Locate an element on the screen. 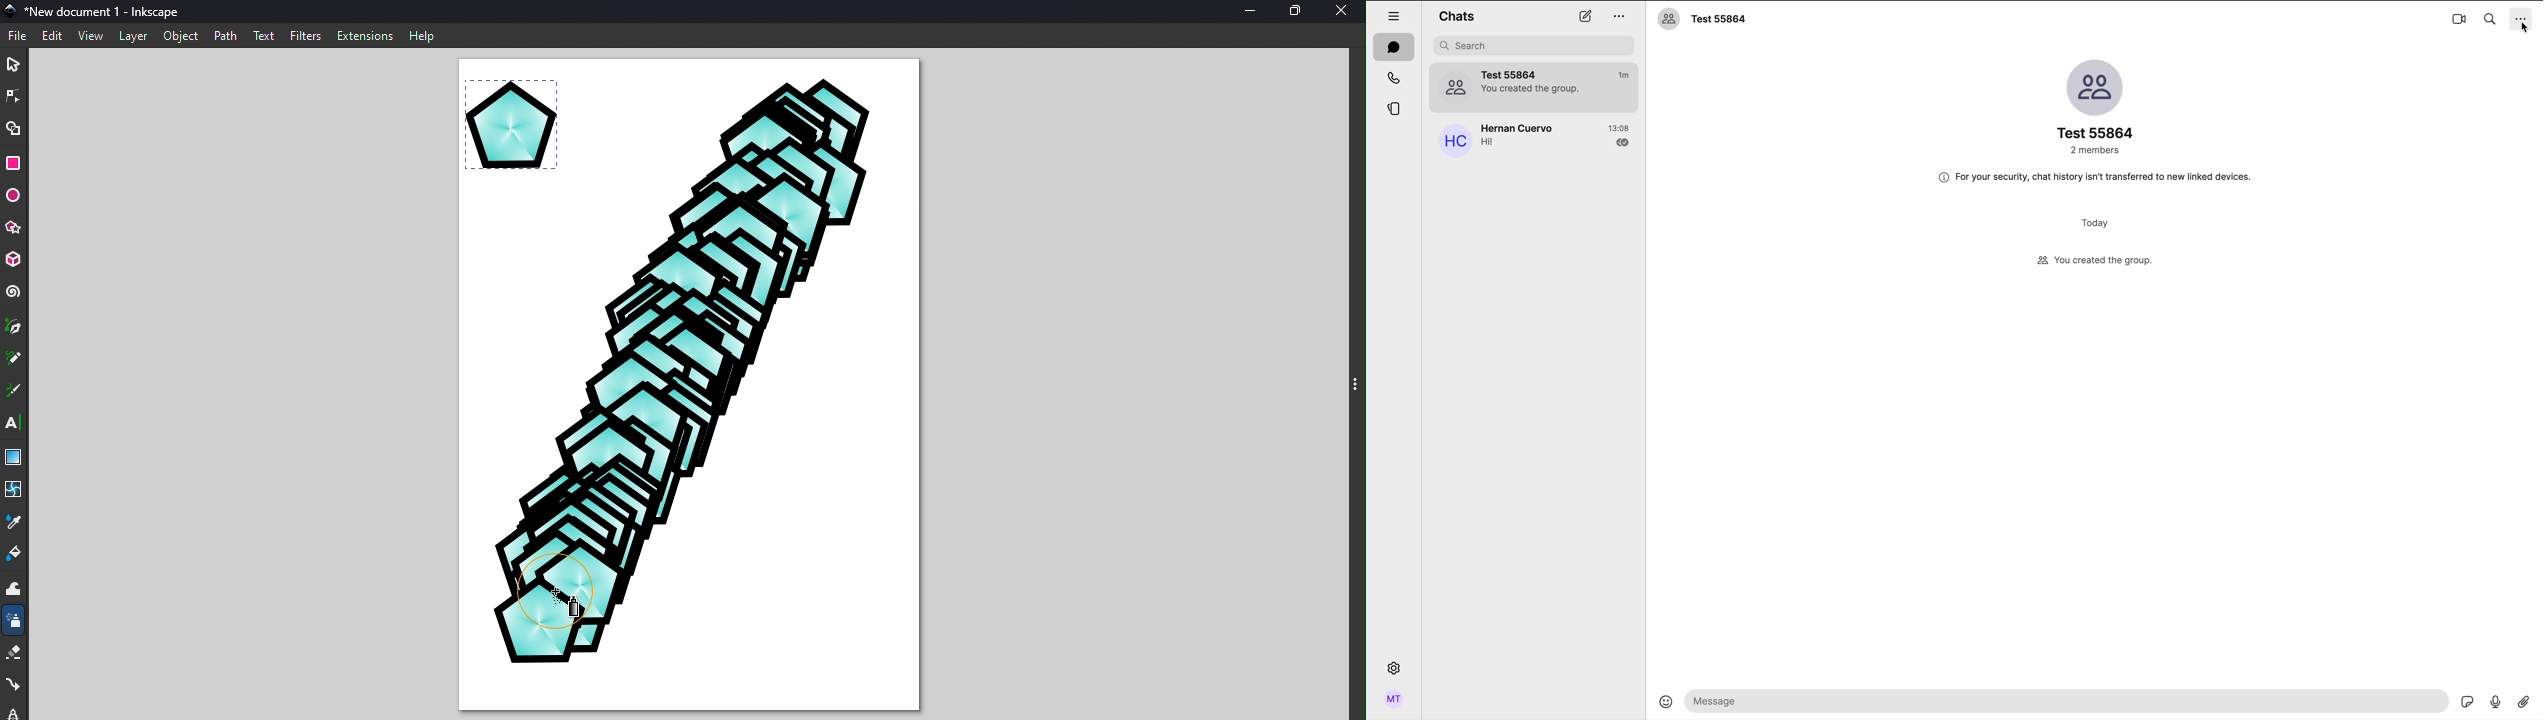 Image resolution: width=2548 pixels, height=728 pixels. Selector tool is located at coordinates (13, 63).